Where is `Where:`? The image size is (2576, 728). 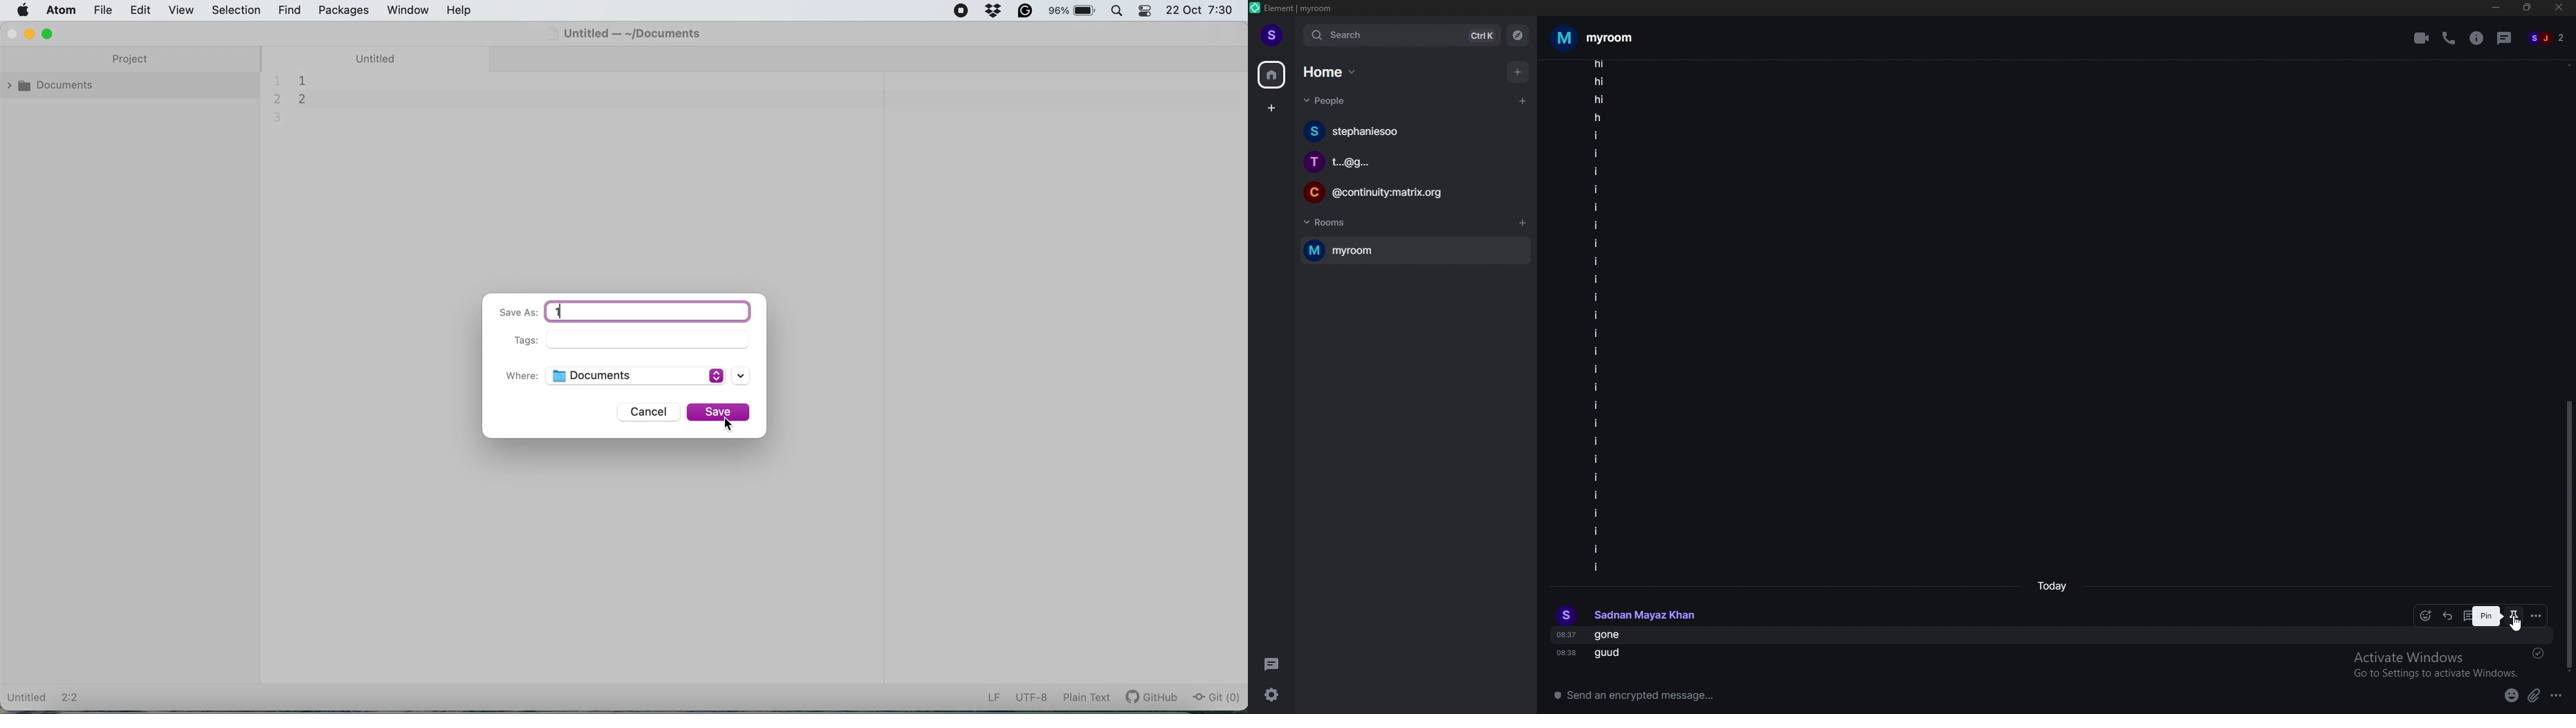 Where: is located at coordinates (522, 377).